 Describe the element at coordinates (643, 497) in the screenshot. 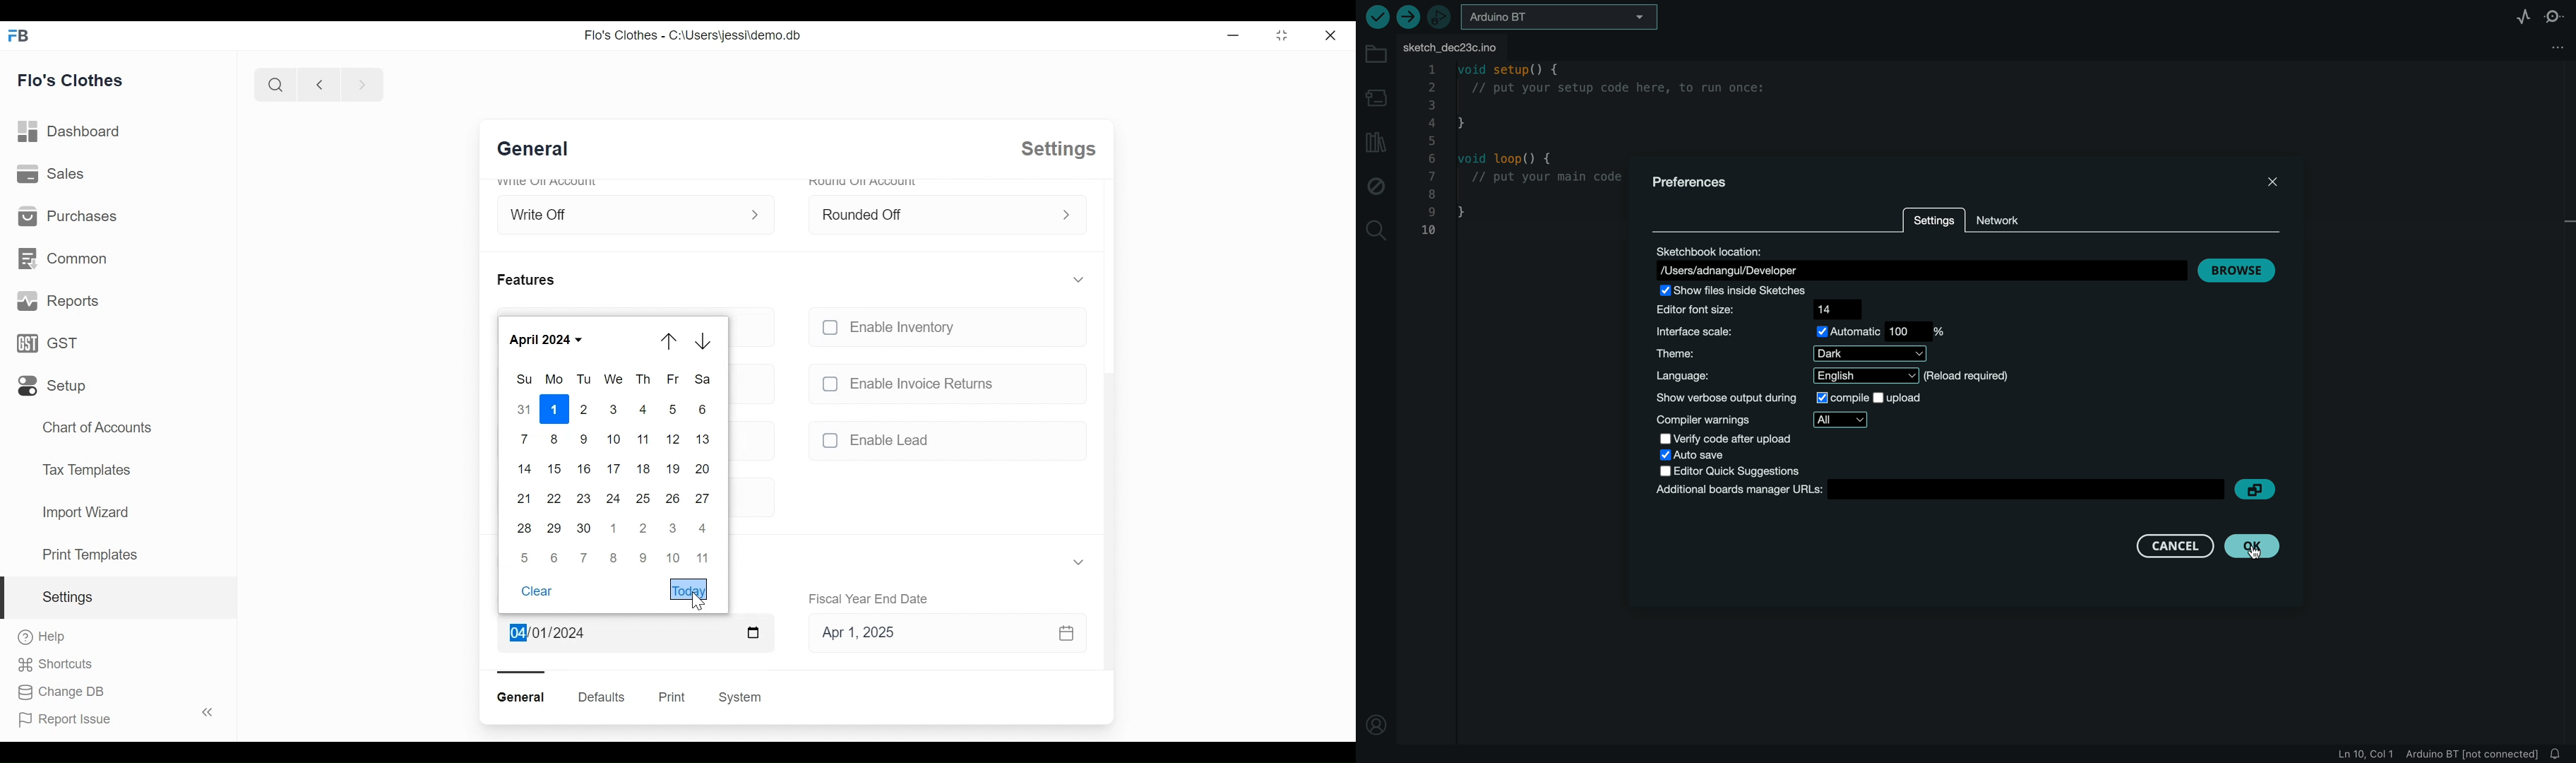

I see `25` at that location.